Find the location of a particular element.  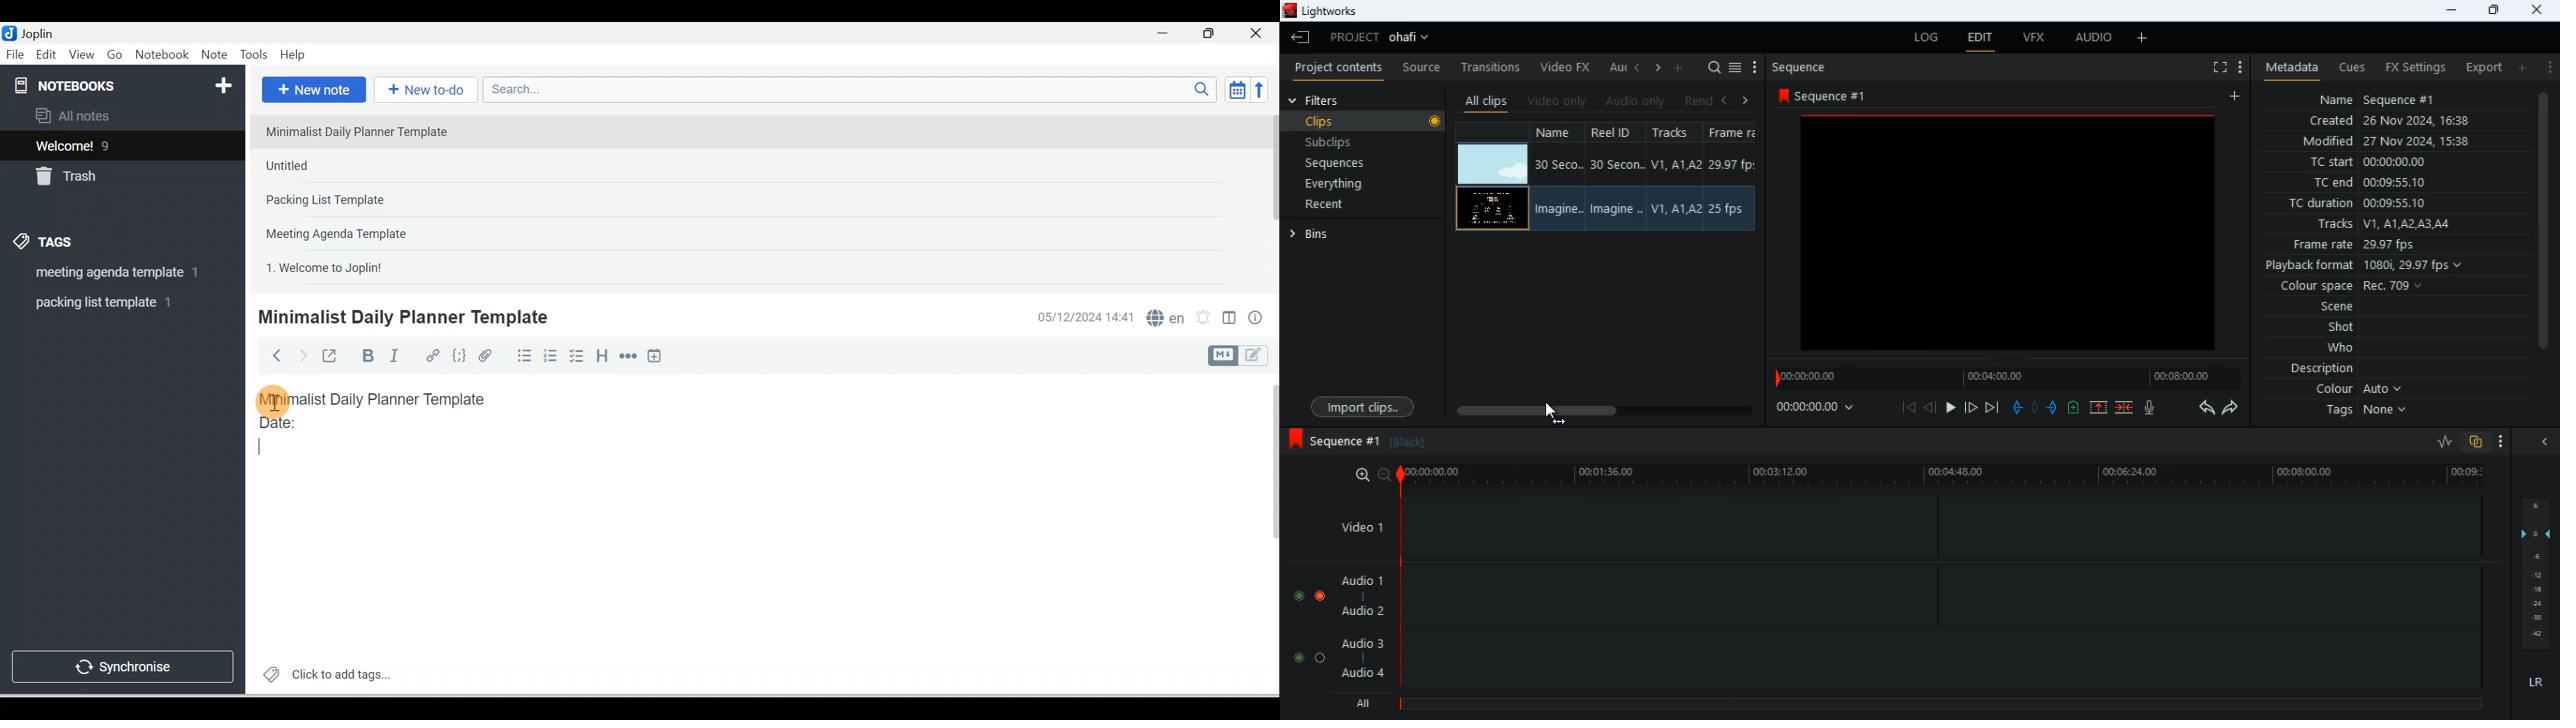

Numbered list is located at coordinates (551, 355).